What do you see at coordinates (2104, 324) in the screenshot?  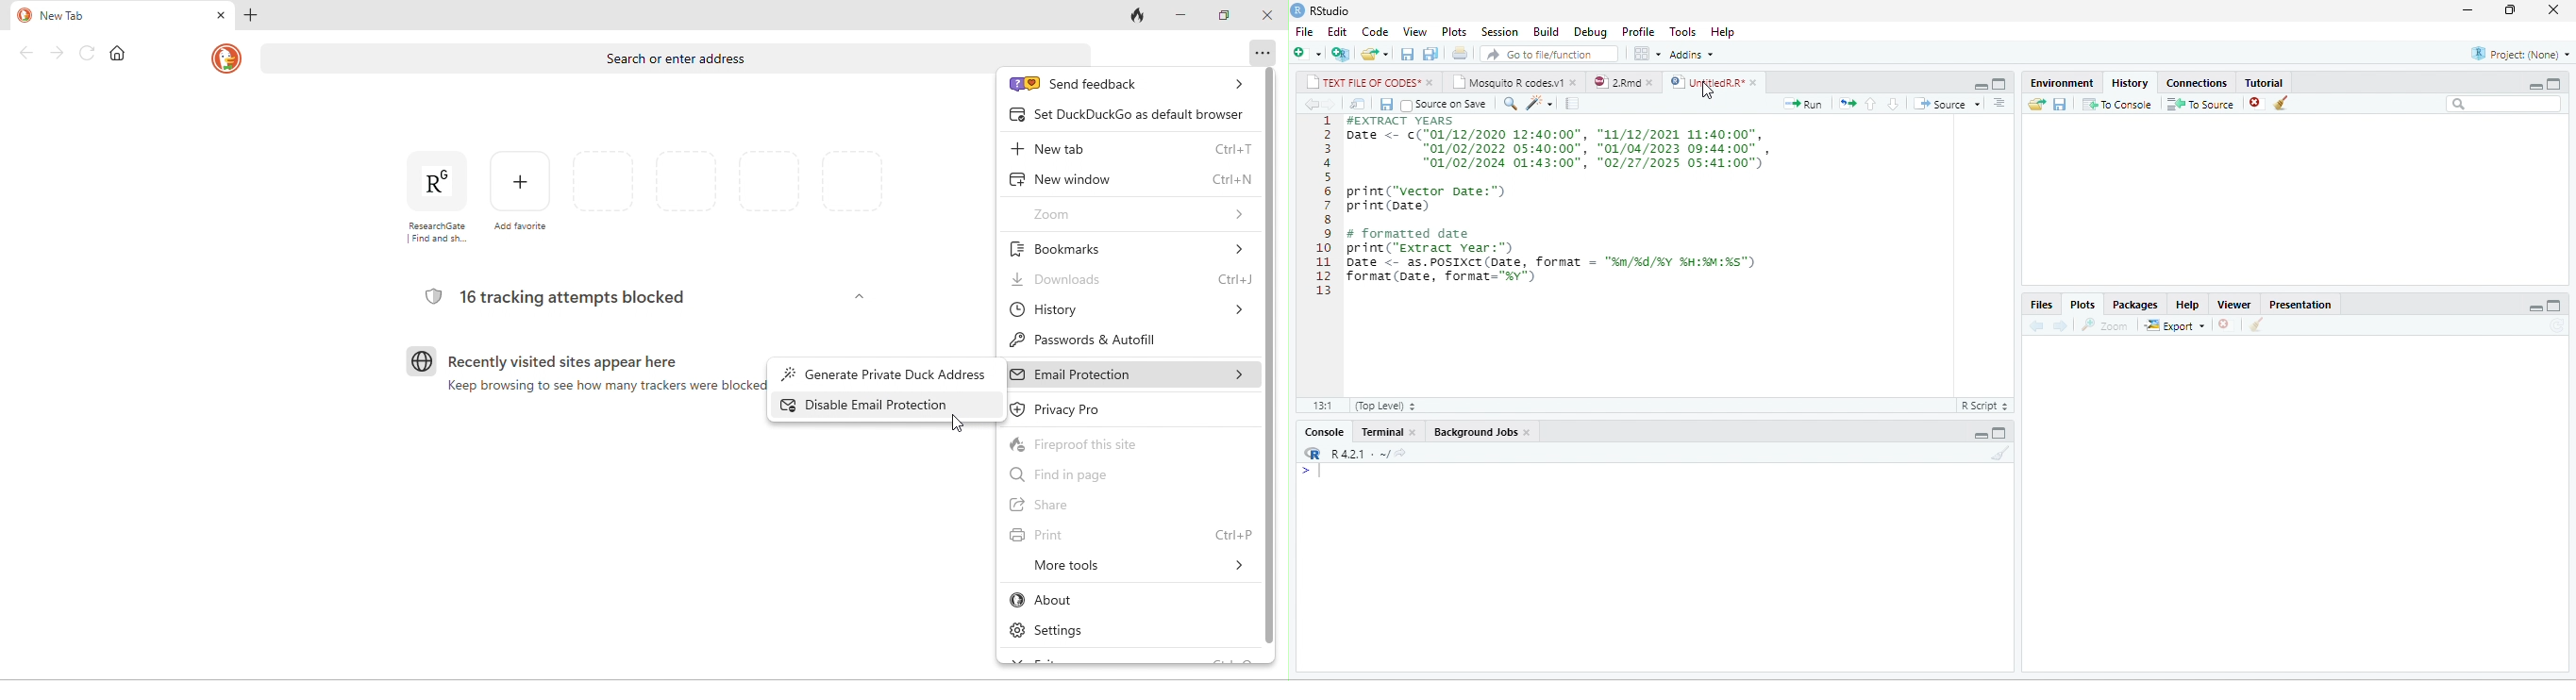 I see `Zoom` at bounding box center [2104, 324].